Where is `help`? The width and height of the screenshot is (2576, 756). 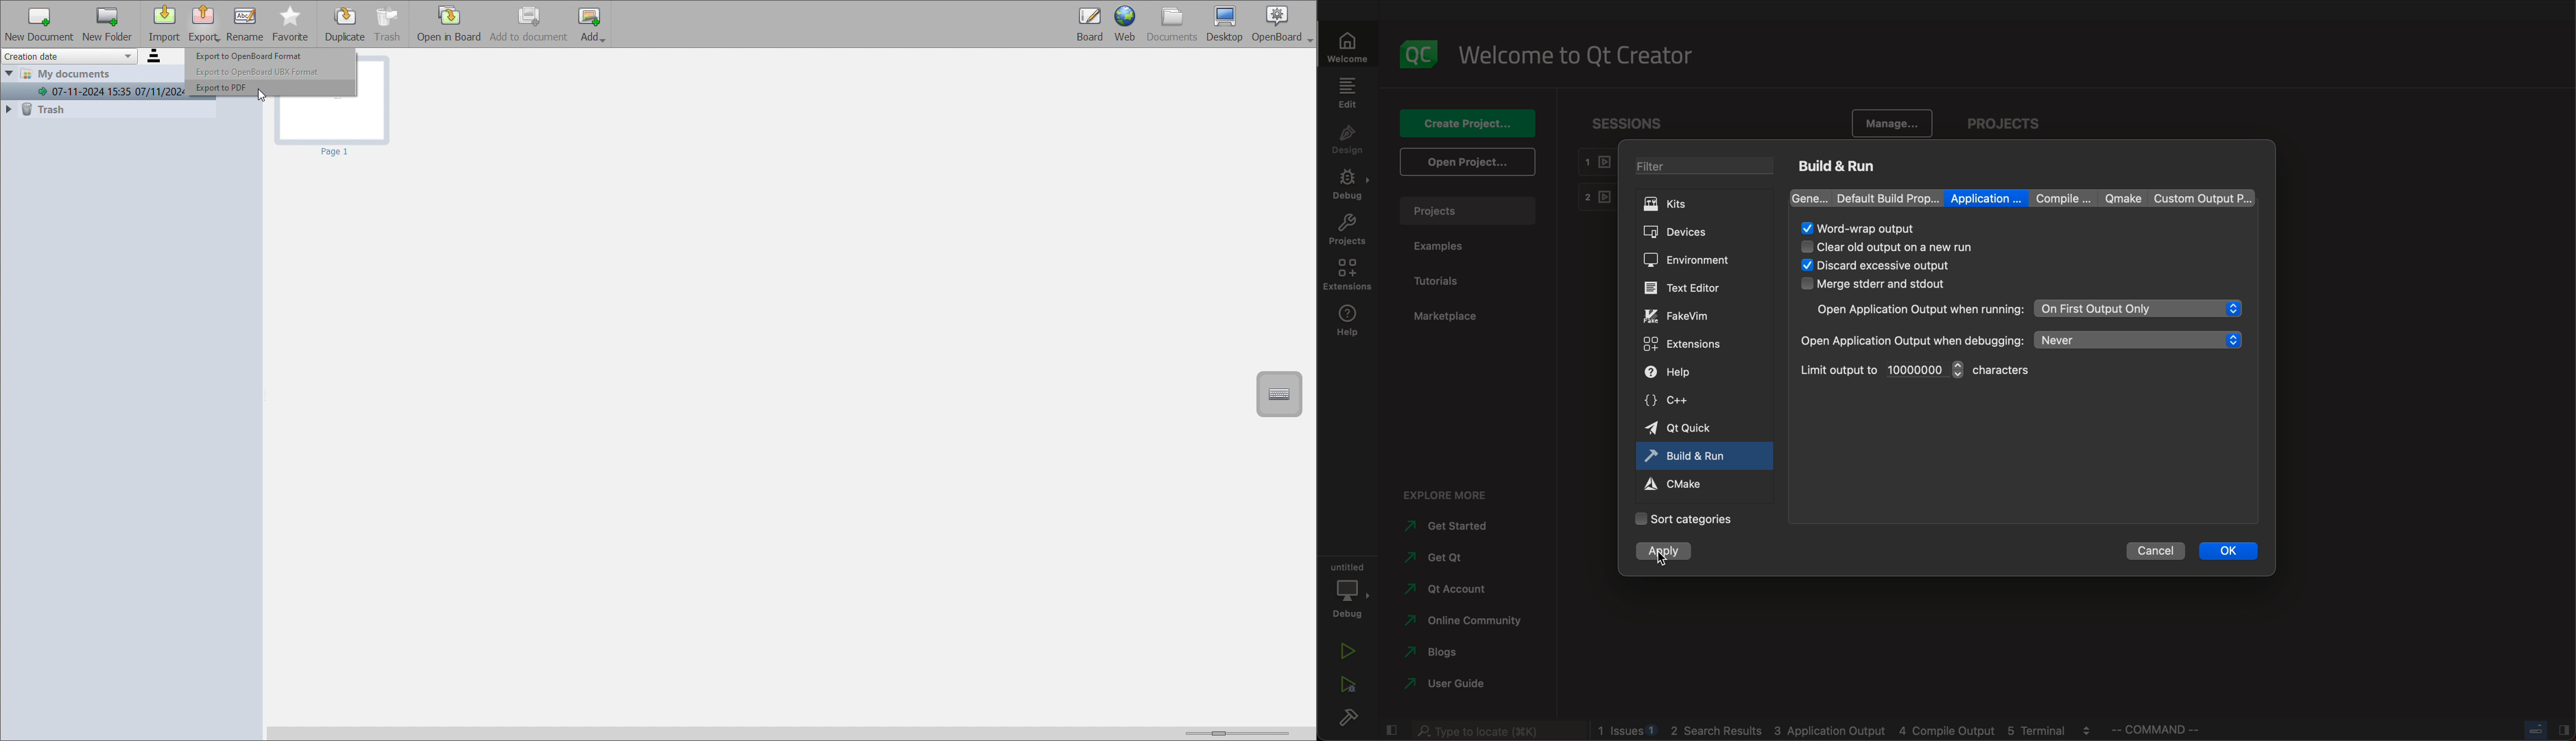 help is located at coordinates (1694, 372).